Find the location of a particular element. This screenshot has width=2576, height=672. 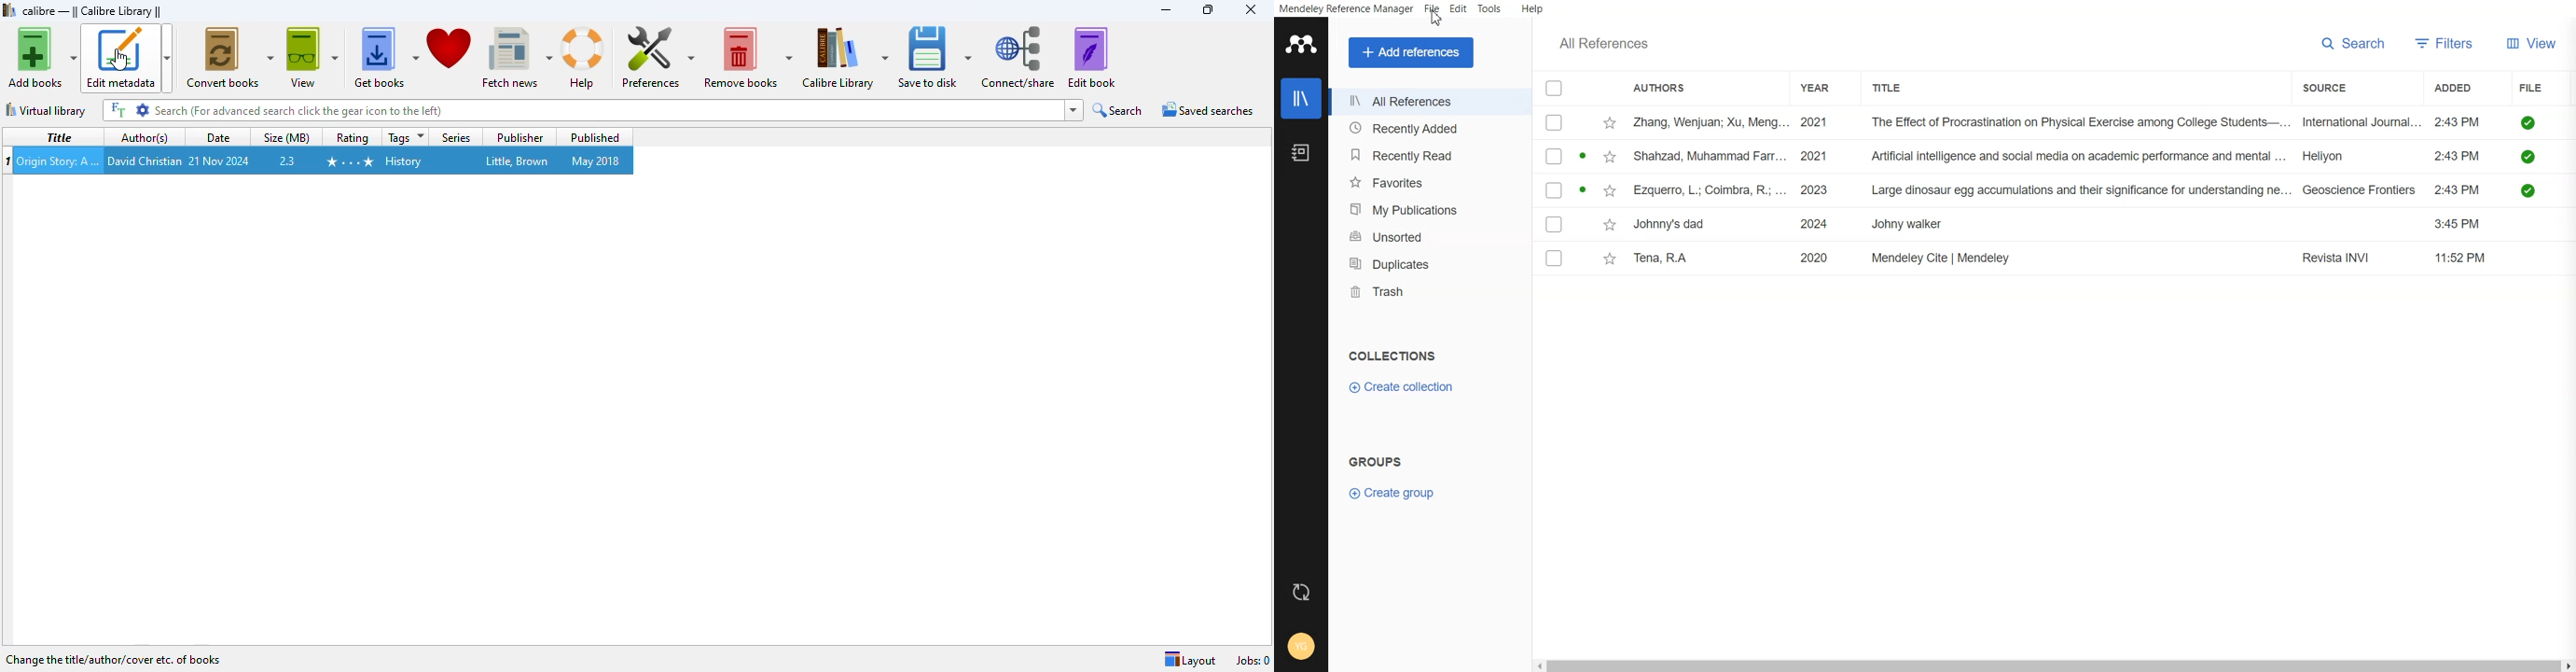

2:43PM is located at coordinates (2458, 122).